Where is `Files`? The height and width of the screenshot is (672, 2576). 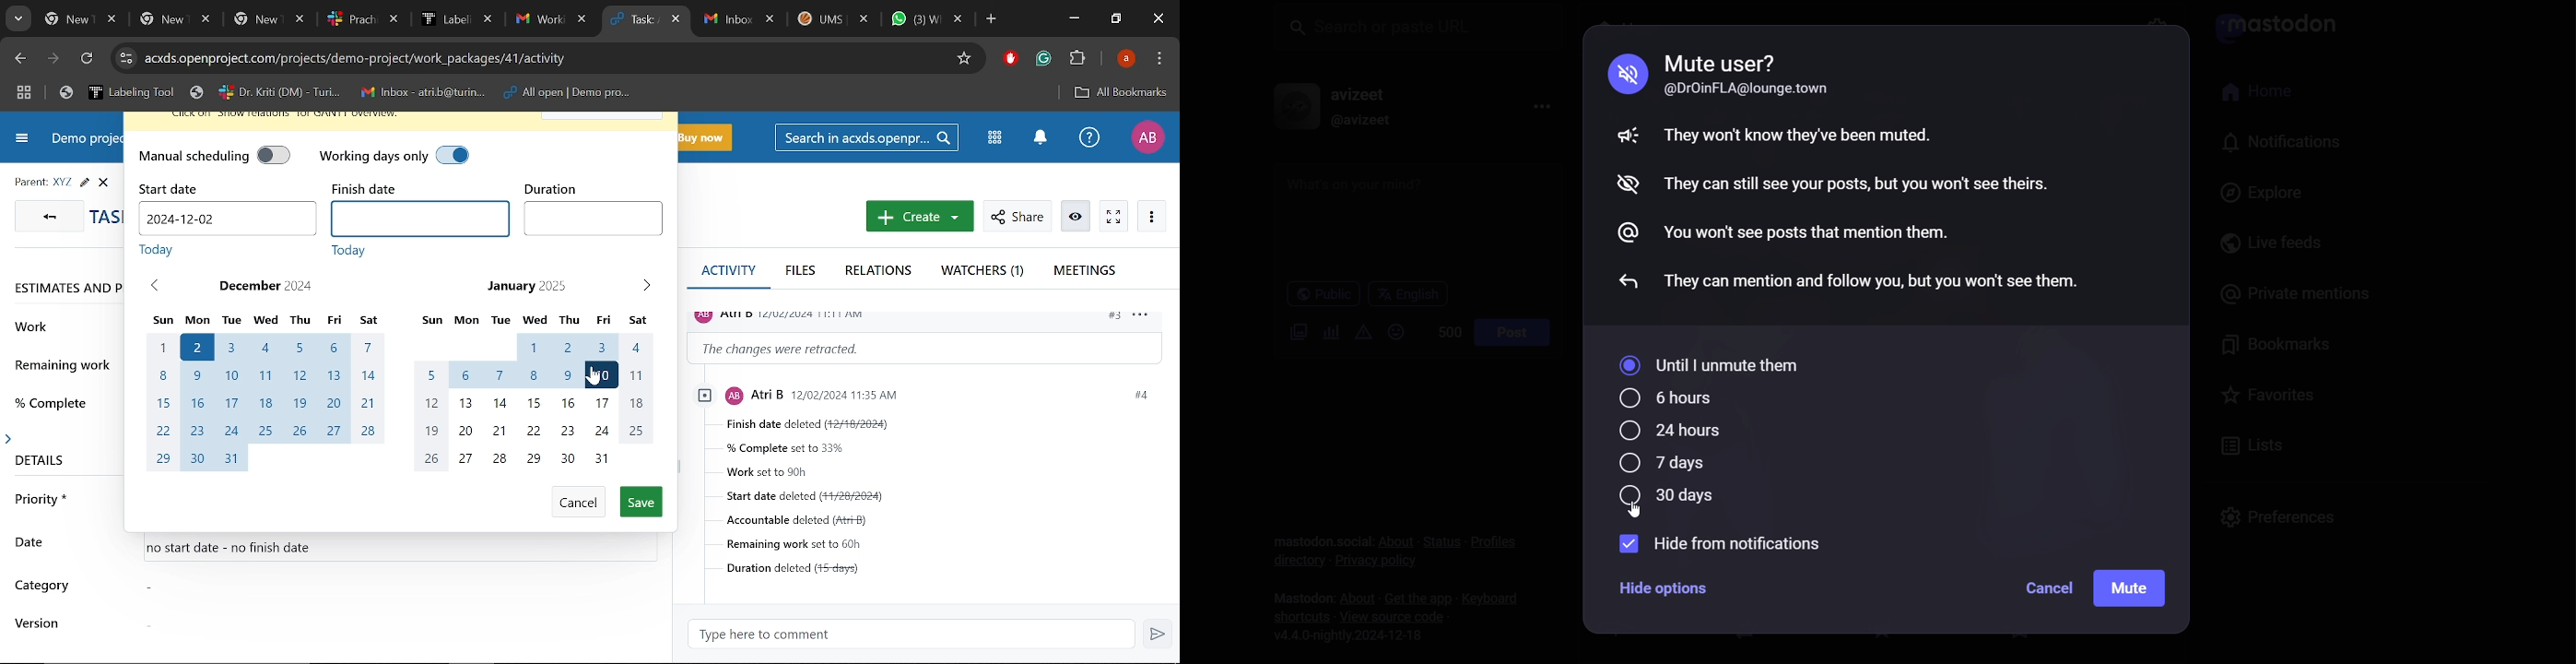 Files is located at coordinates (802, 271).